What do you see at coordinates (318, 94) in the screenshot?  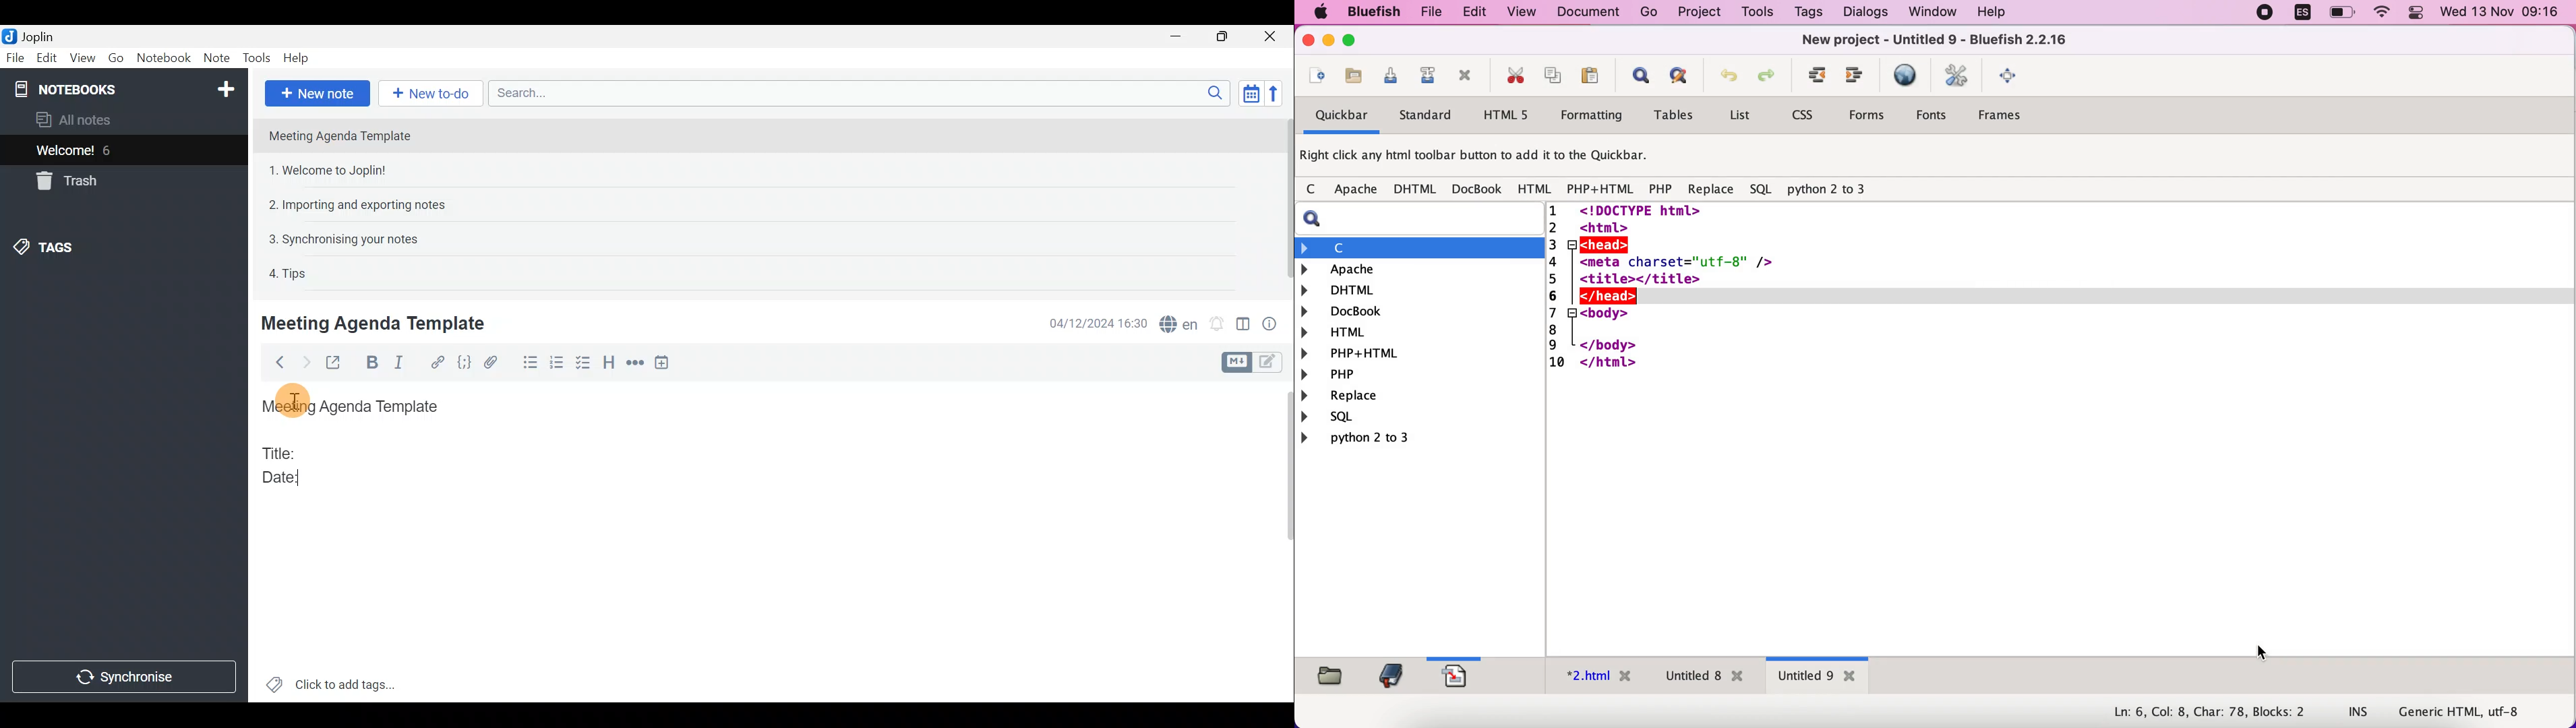 I see `New note` at bounding box center [318, 94].